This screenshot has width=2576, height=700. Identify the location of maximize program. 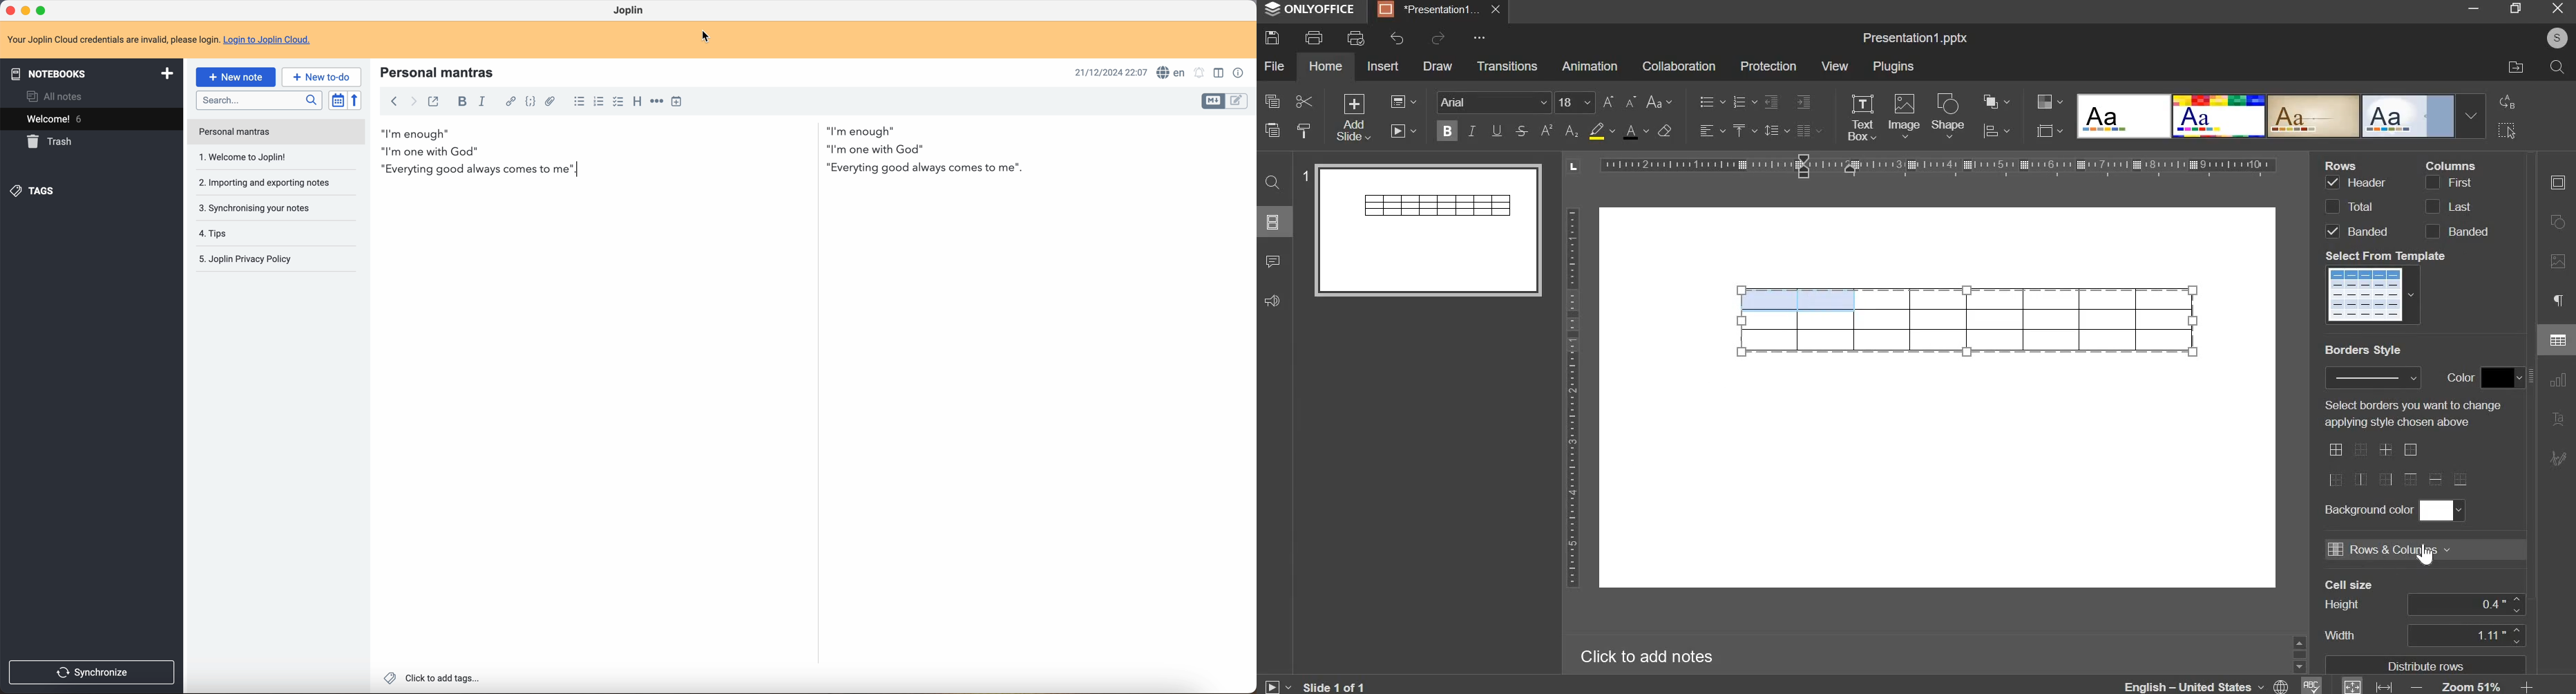
(43, 10).